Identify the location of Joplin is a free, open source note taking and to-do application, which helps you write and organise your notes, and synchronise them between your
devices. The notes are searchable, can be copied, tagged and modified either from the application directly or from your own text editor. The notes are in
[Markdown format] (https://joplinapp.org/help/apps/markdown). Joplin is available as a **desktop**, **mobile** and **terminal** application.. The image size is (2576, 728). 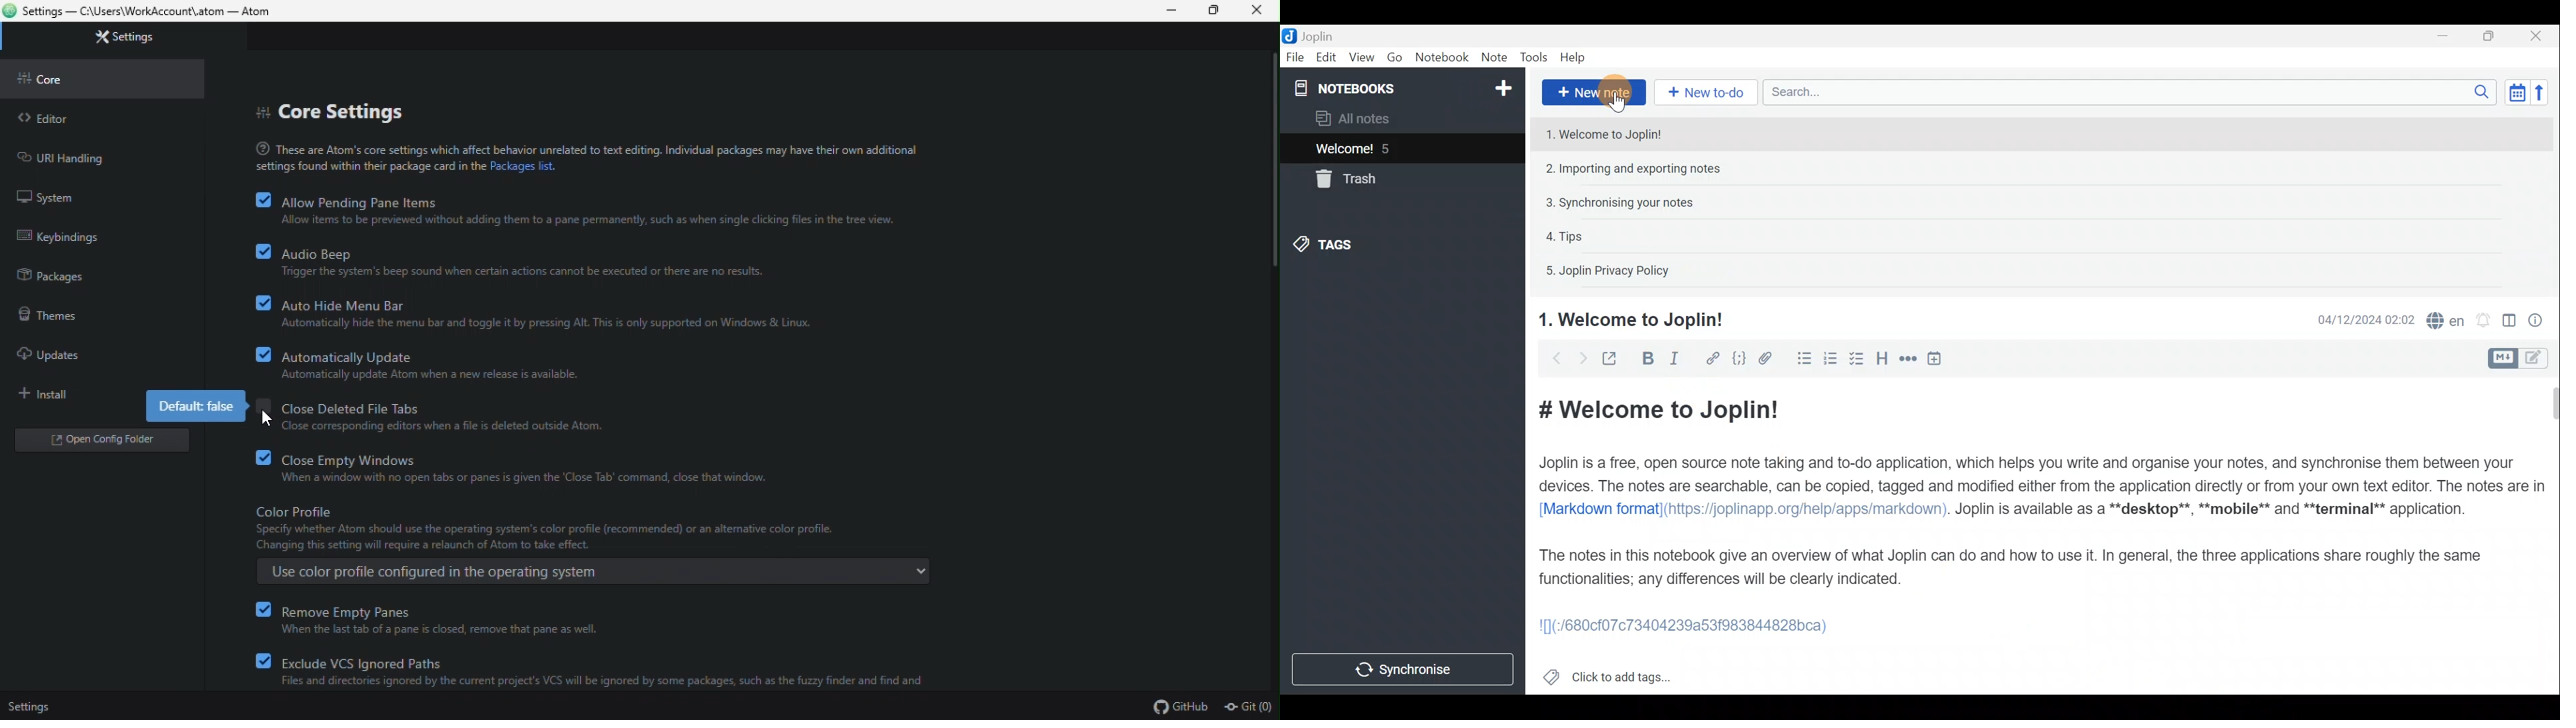
(2043, 485).